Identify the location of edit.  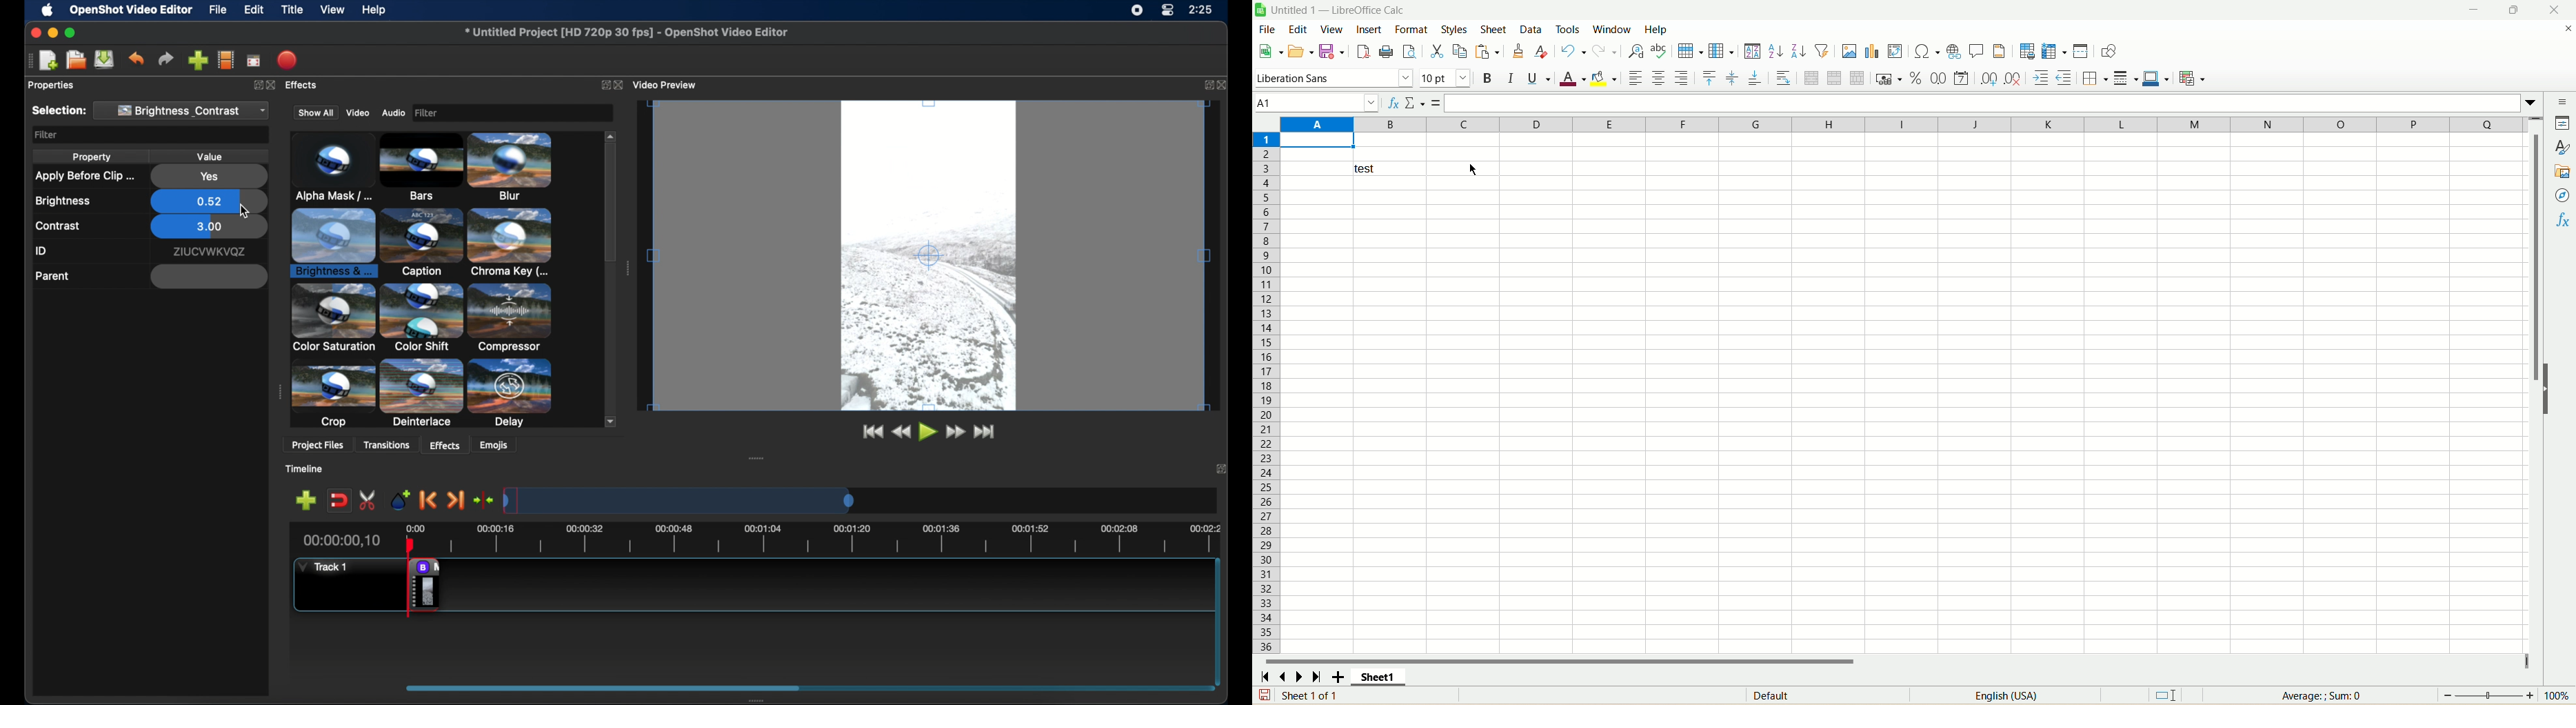
(1298, 29).